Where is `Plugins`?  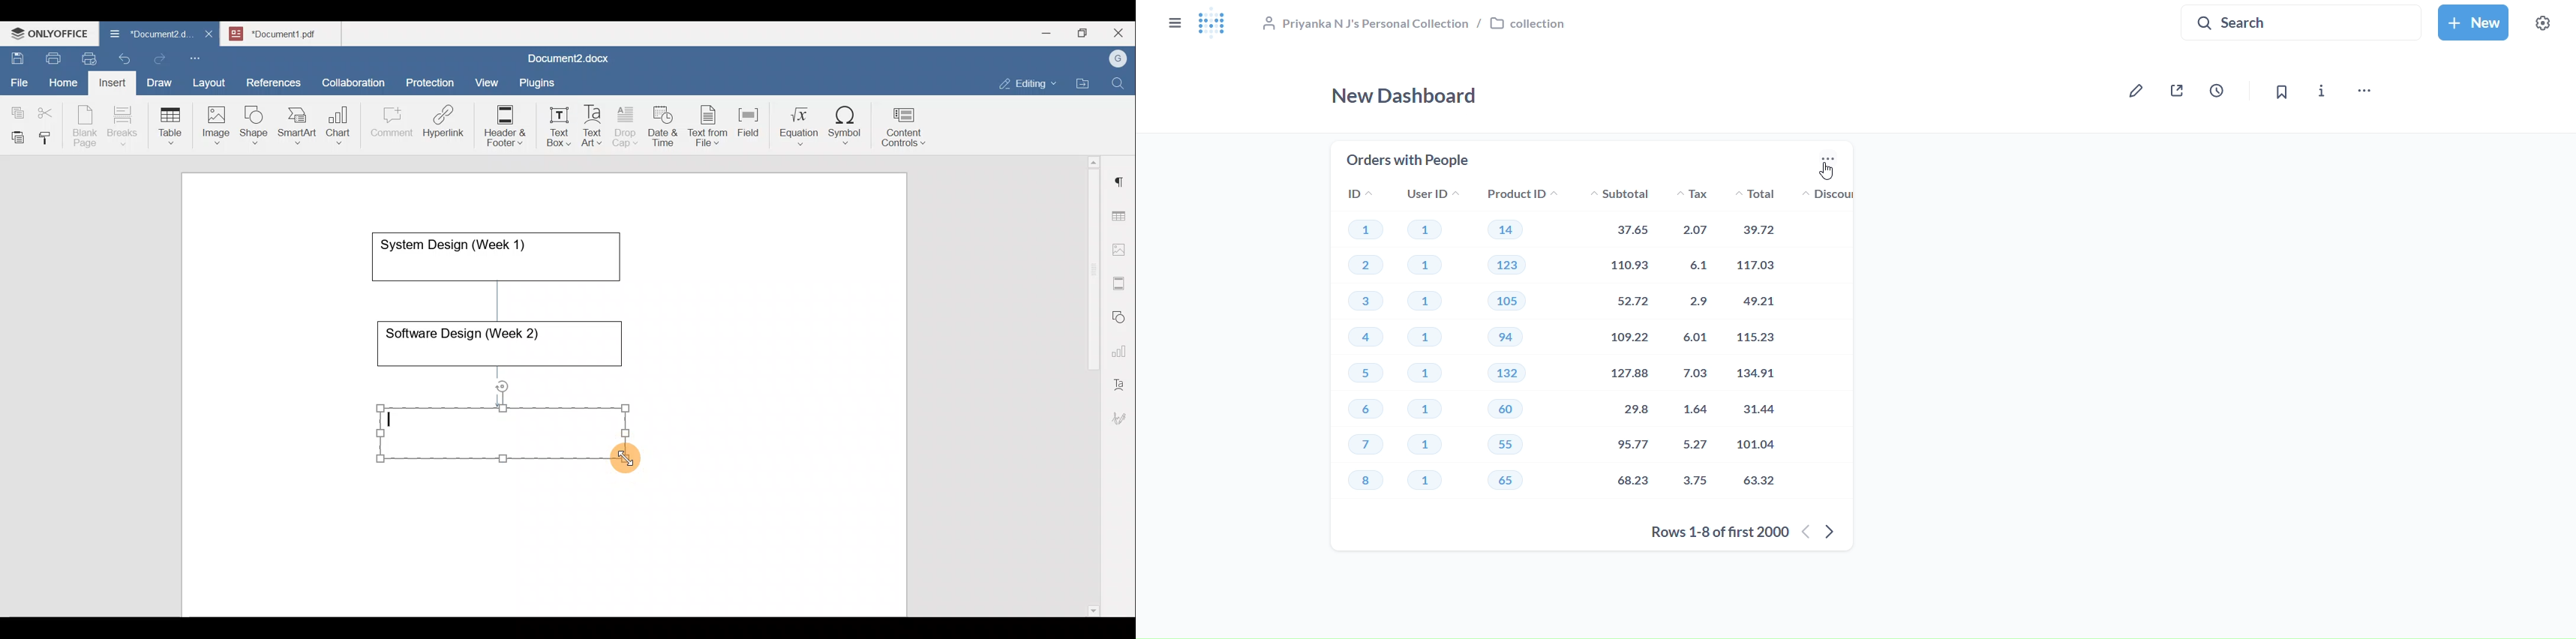 Plugins is located at coordinates (541, 81).